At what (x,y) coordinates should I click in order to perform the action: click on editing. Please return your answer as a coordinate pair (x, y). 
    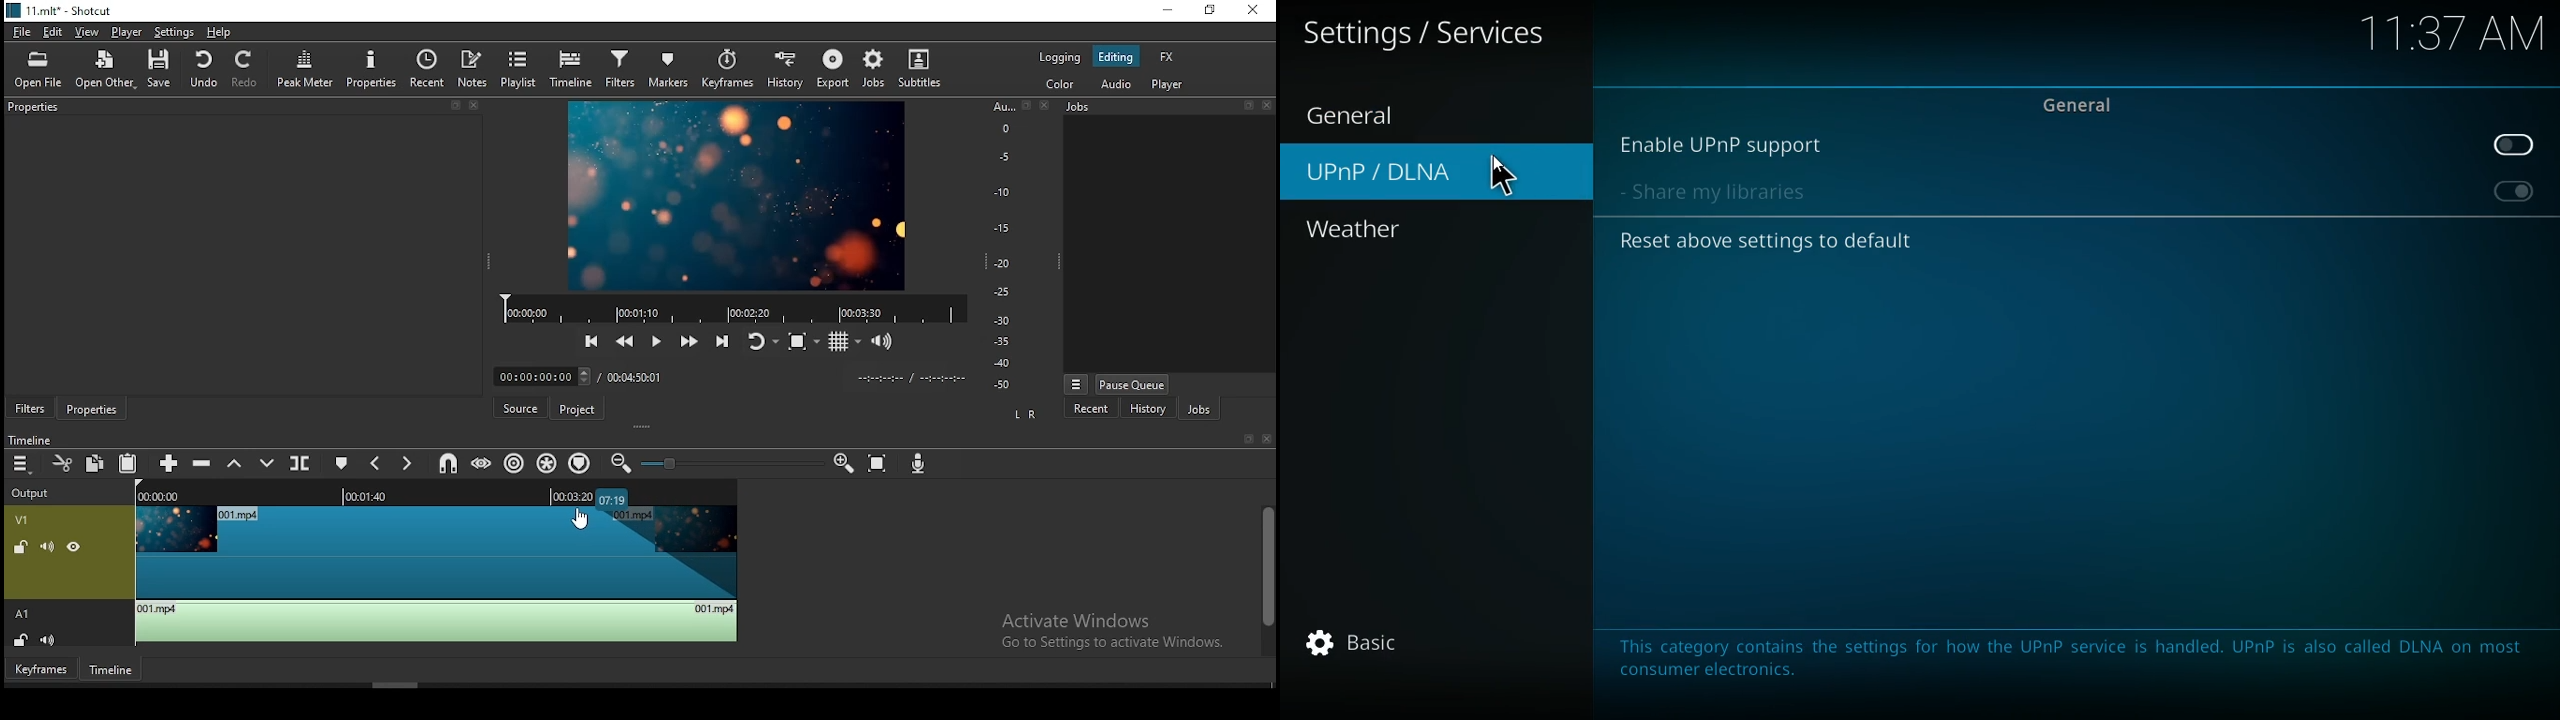
    Looking at the image, I should click on (1116, 57).